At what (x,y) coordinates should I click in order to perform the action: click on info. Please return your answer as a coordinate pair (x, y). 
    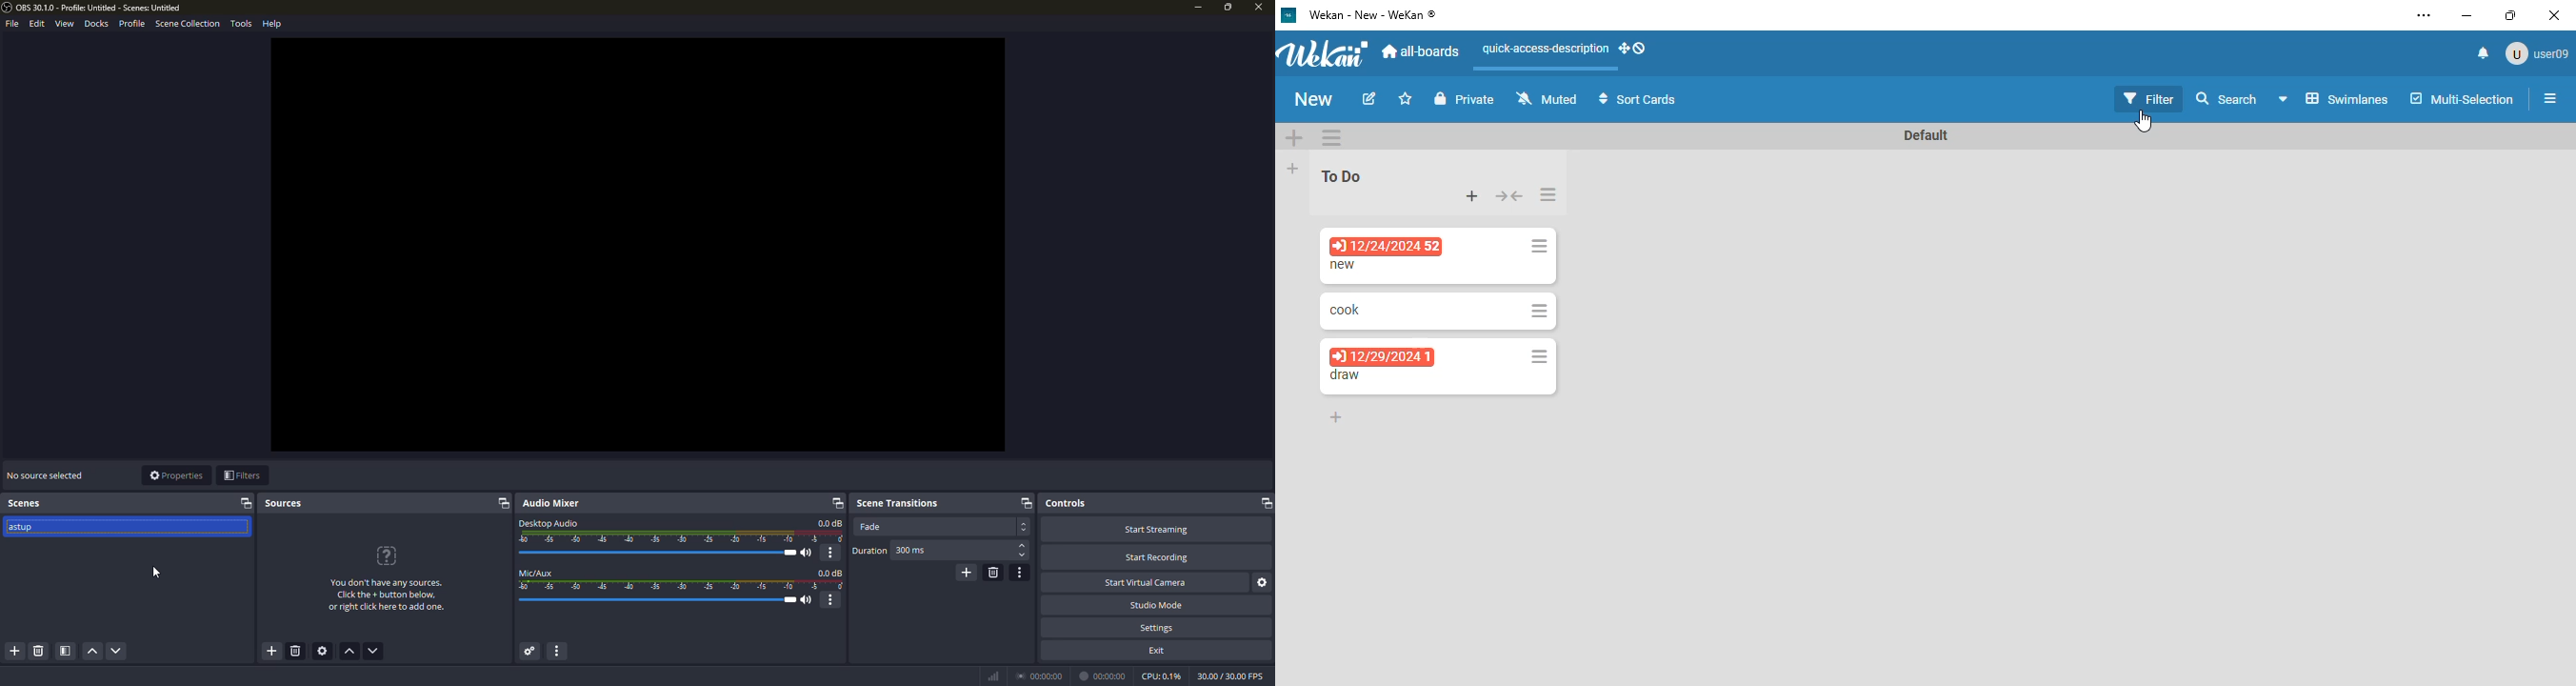
    Looking at the image, I should click on (387, 596).